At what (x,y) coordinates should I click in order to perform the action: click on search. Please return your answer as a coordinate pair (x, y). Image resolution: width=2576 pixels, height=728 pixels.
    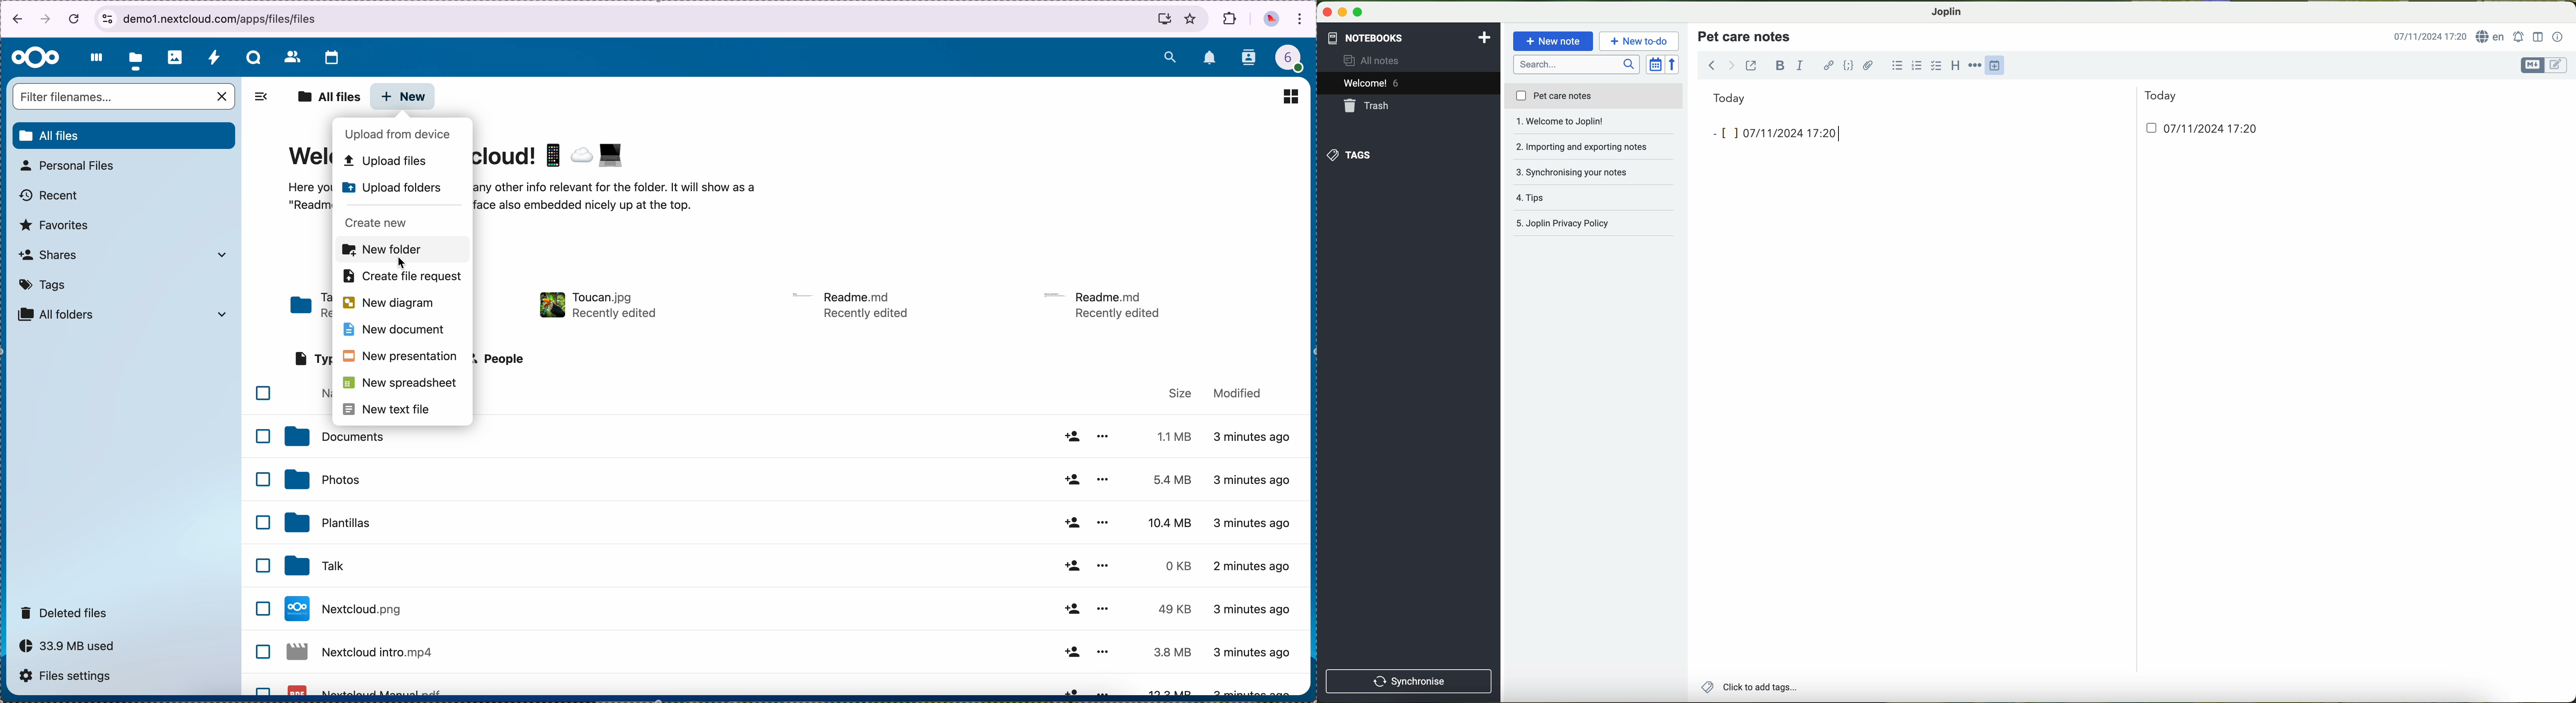
    Looking at the image, I should click on (1169, 55).